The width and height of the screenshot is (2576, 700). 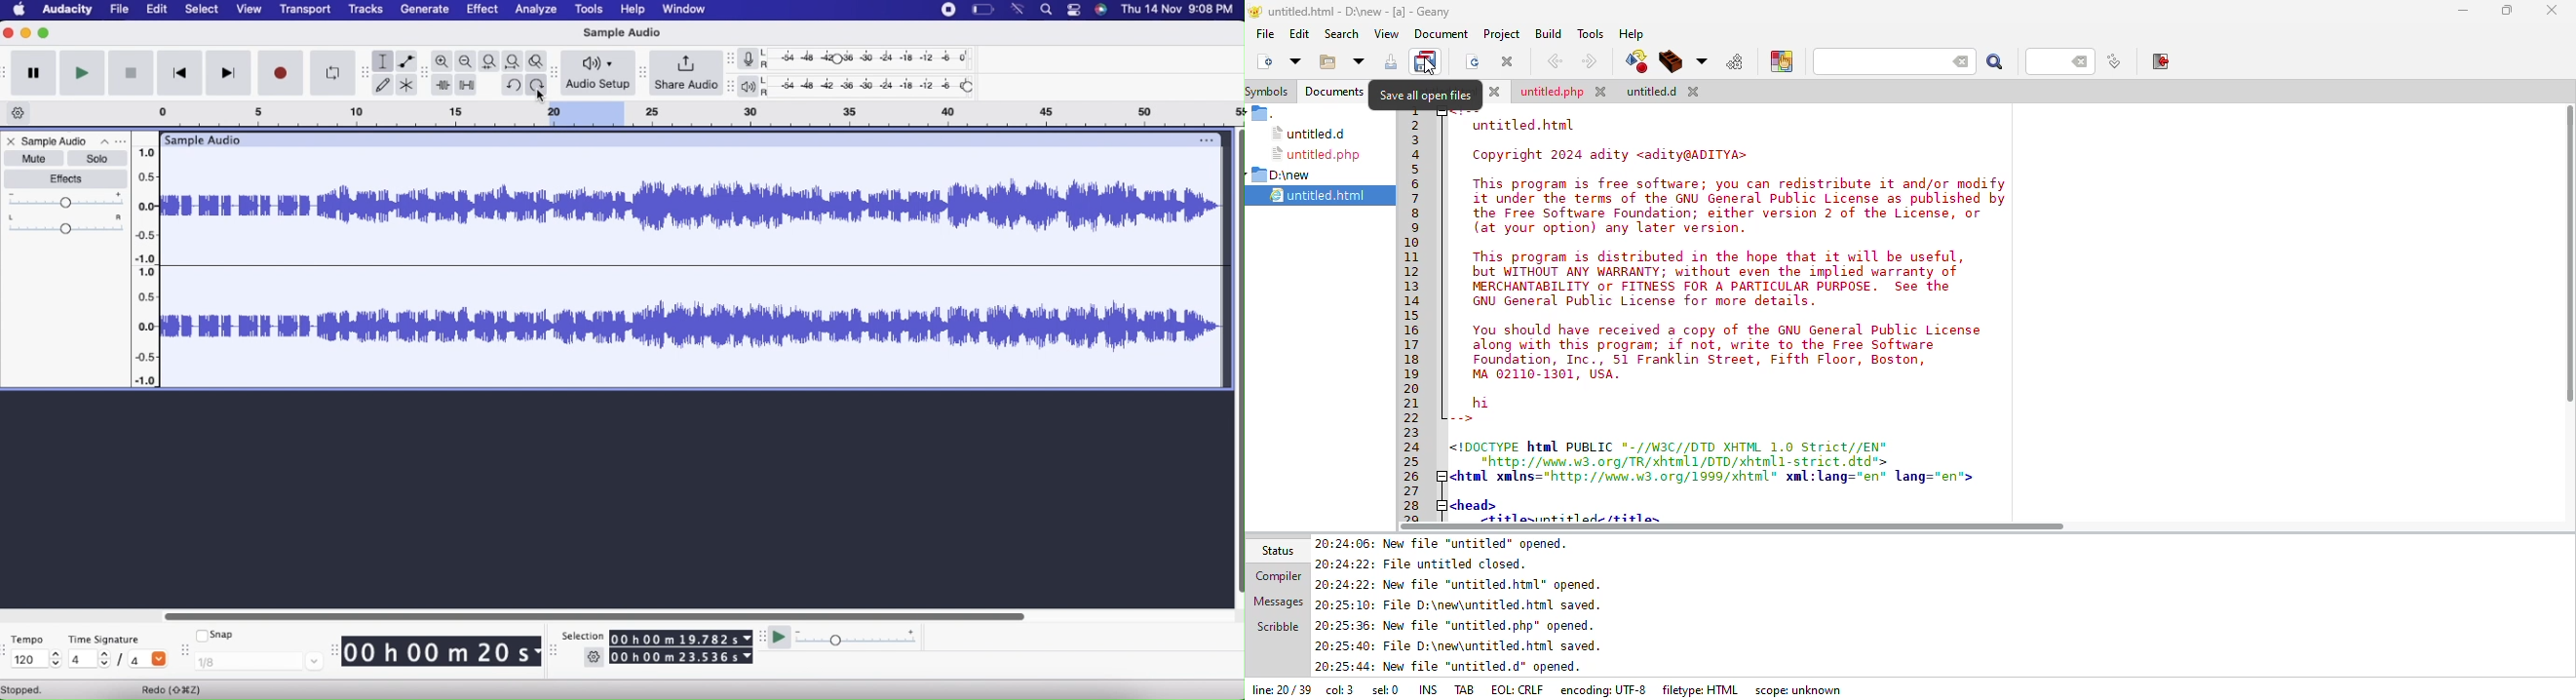 I want to click on vertical scrollbar, so click(x=1237, y=363).